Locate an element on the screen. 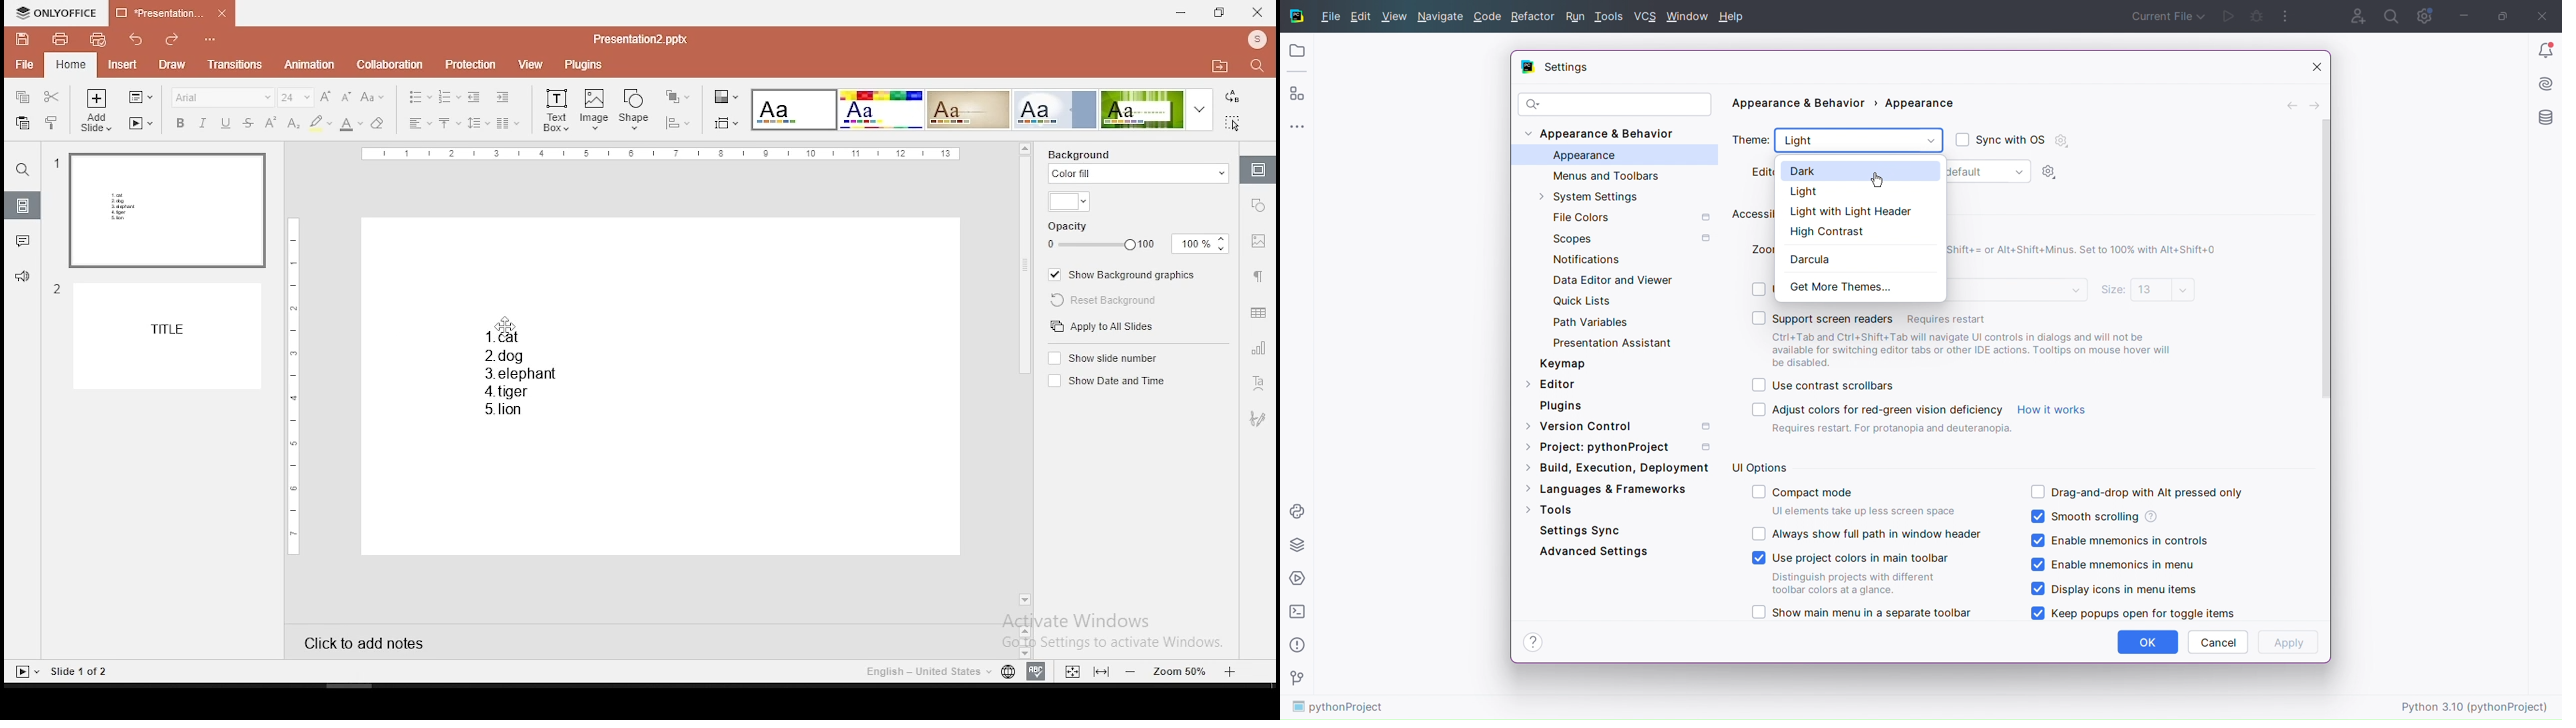 Image resolution: width=2576 pixels, height=728 pixels. options is located at coordinates (211, 41).